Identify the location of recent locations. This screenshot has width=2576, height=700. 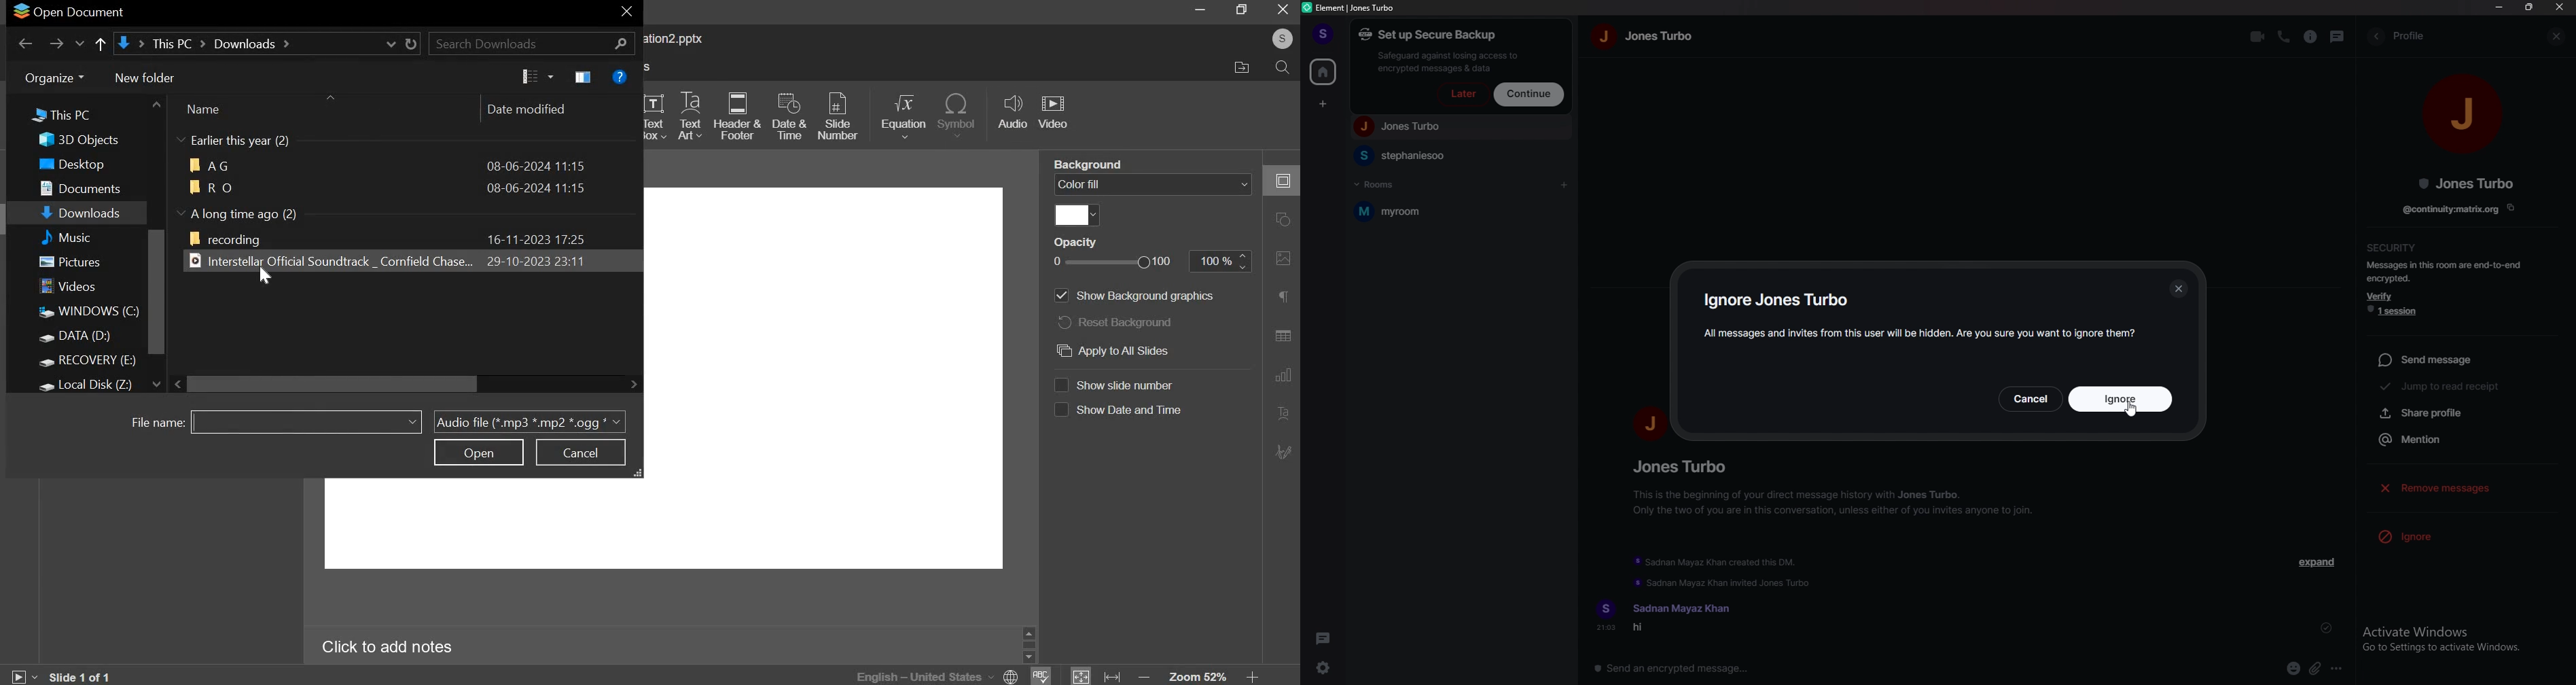
(79, 43).